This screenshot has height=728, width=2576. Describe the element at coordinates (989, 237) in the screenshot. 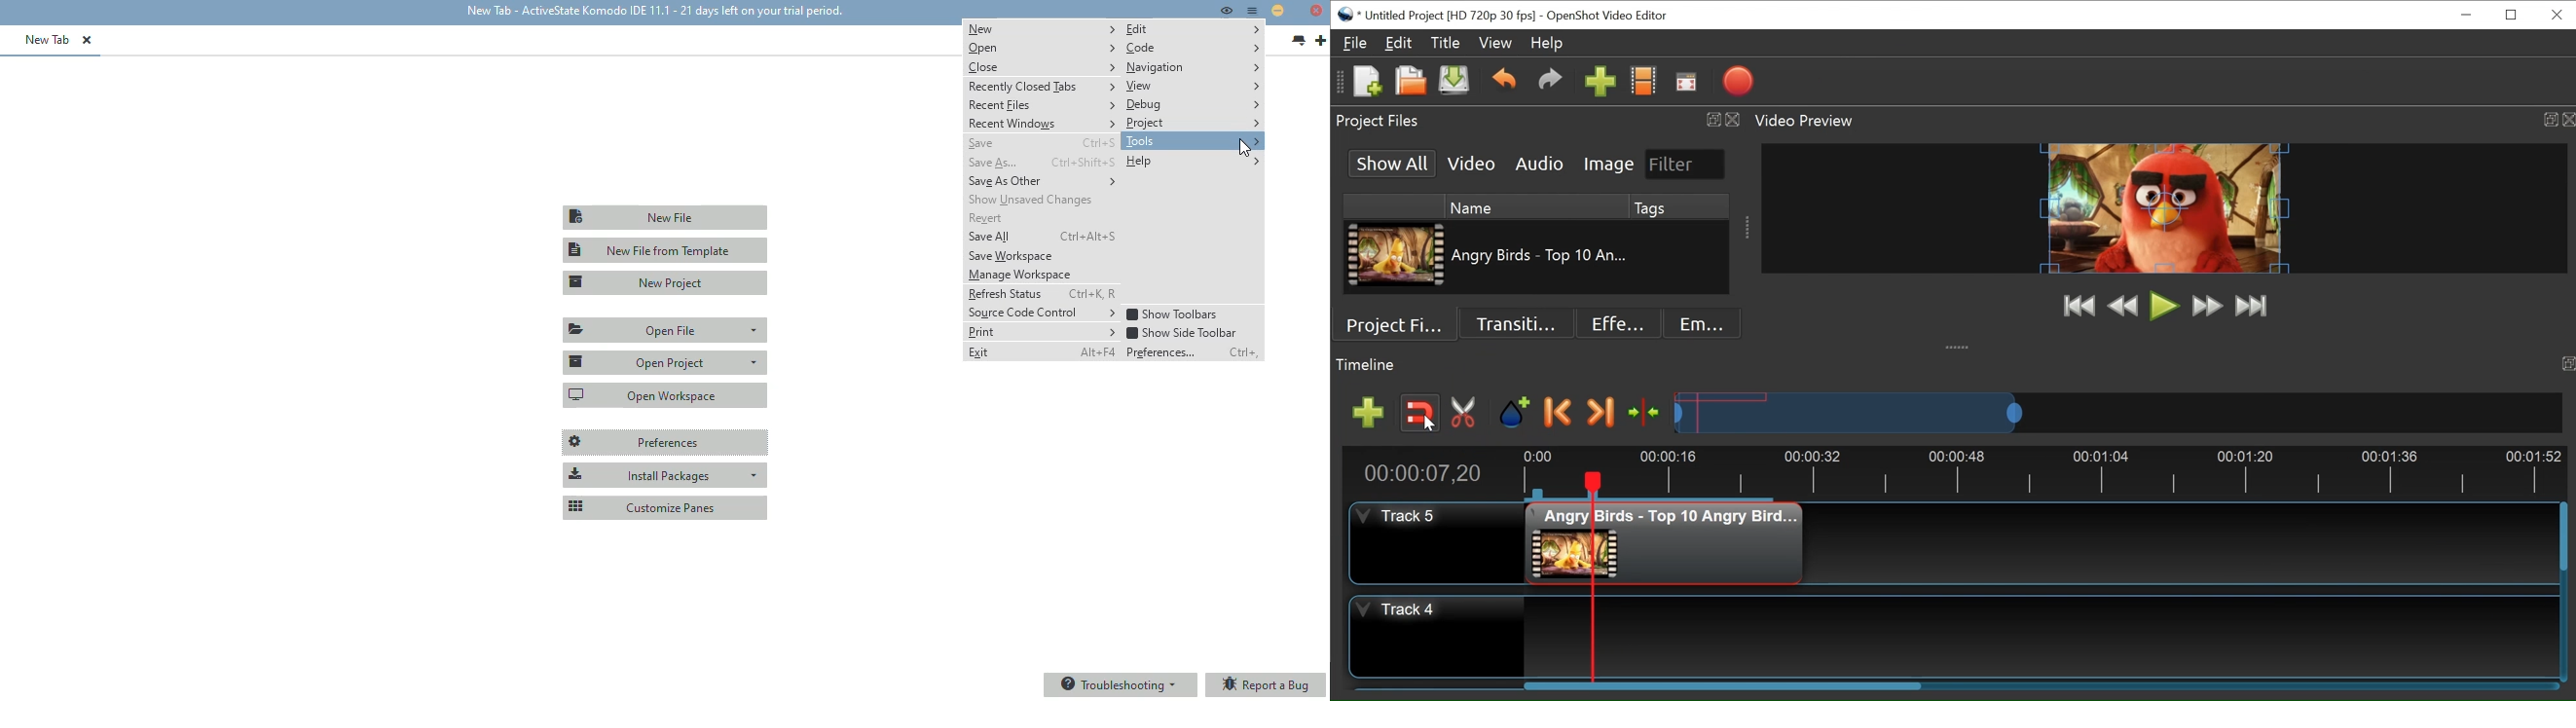

I see `save all` at that location.